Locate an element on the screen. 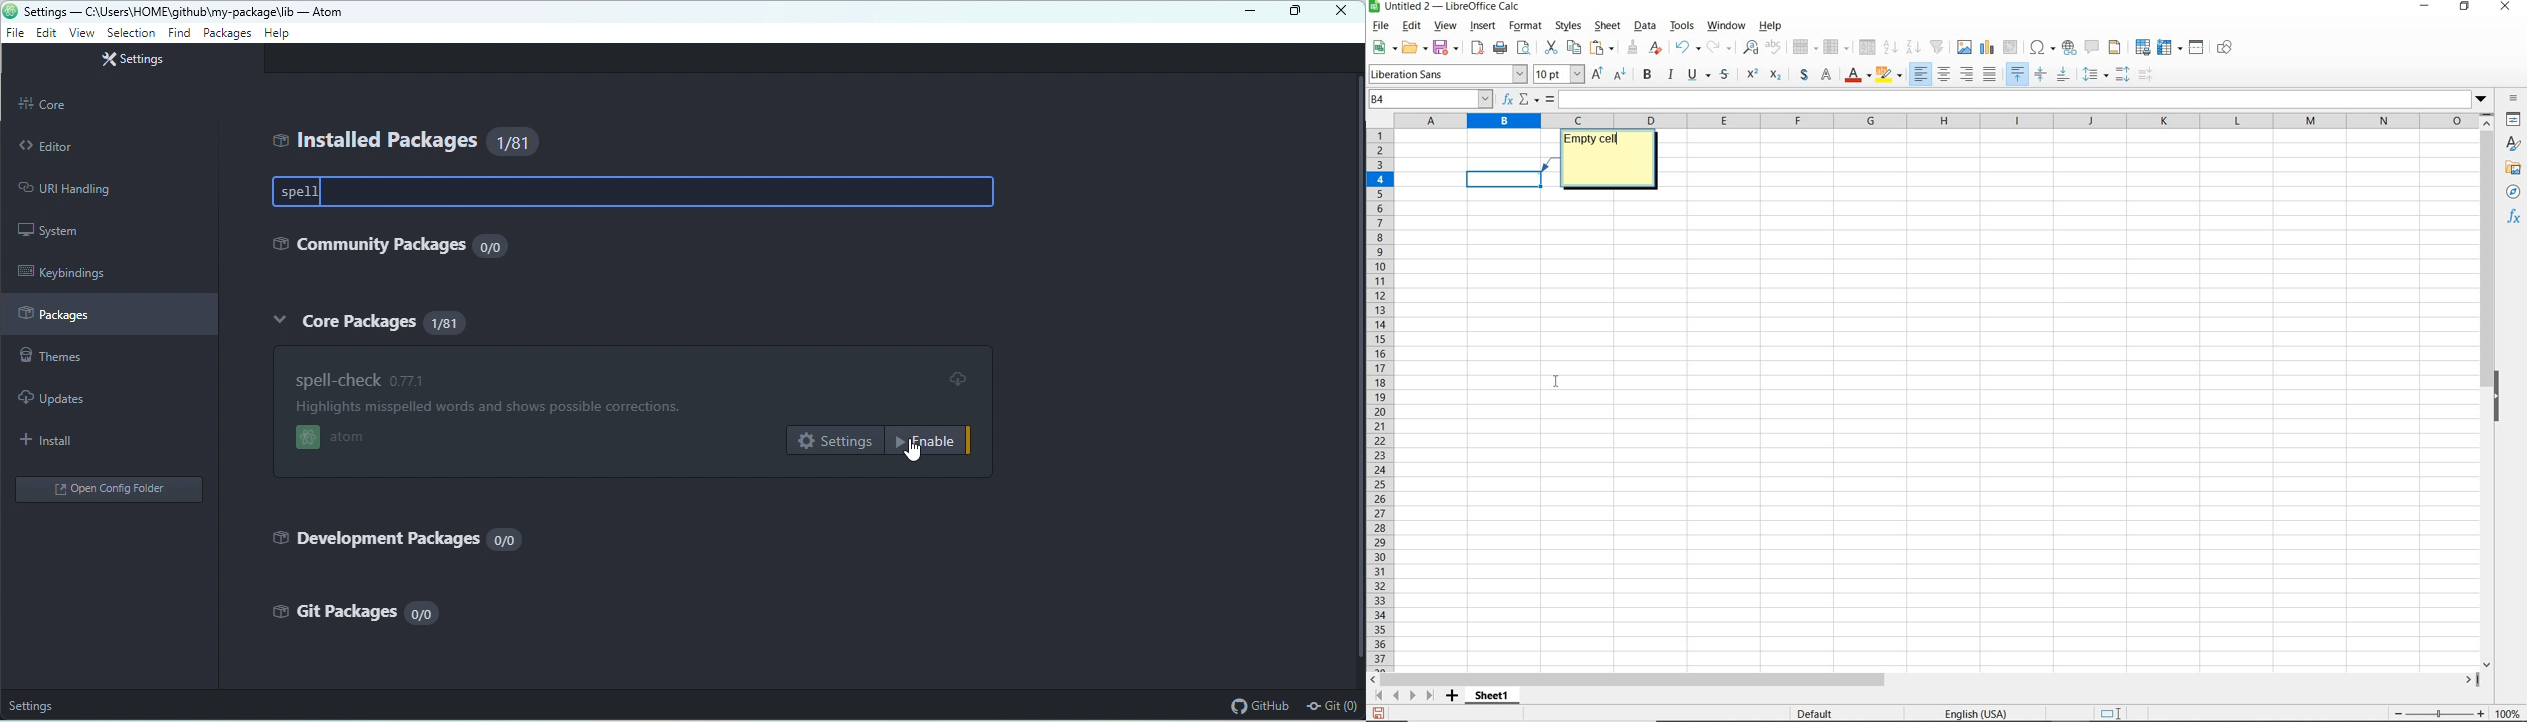  save as is located at coordinates (1379, 715).